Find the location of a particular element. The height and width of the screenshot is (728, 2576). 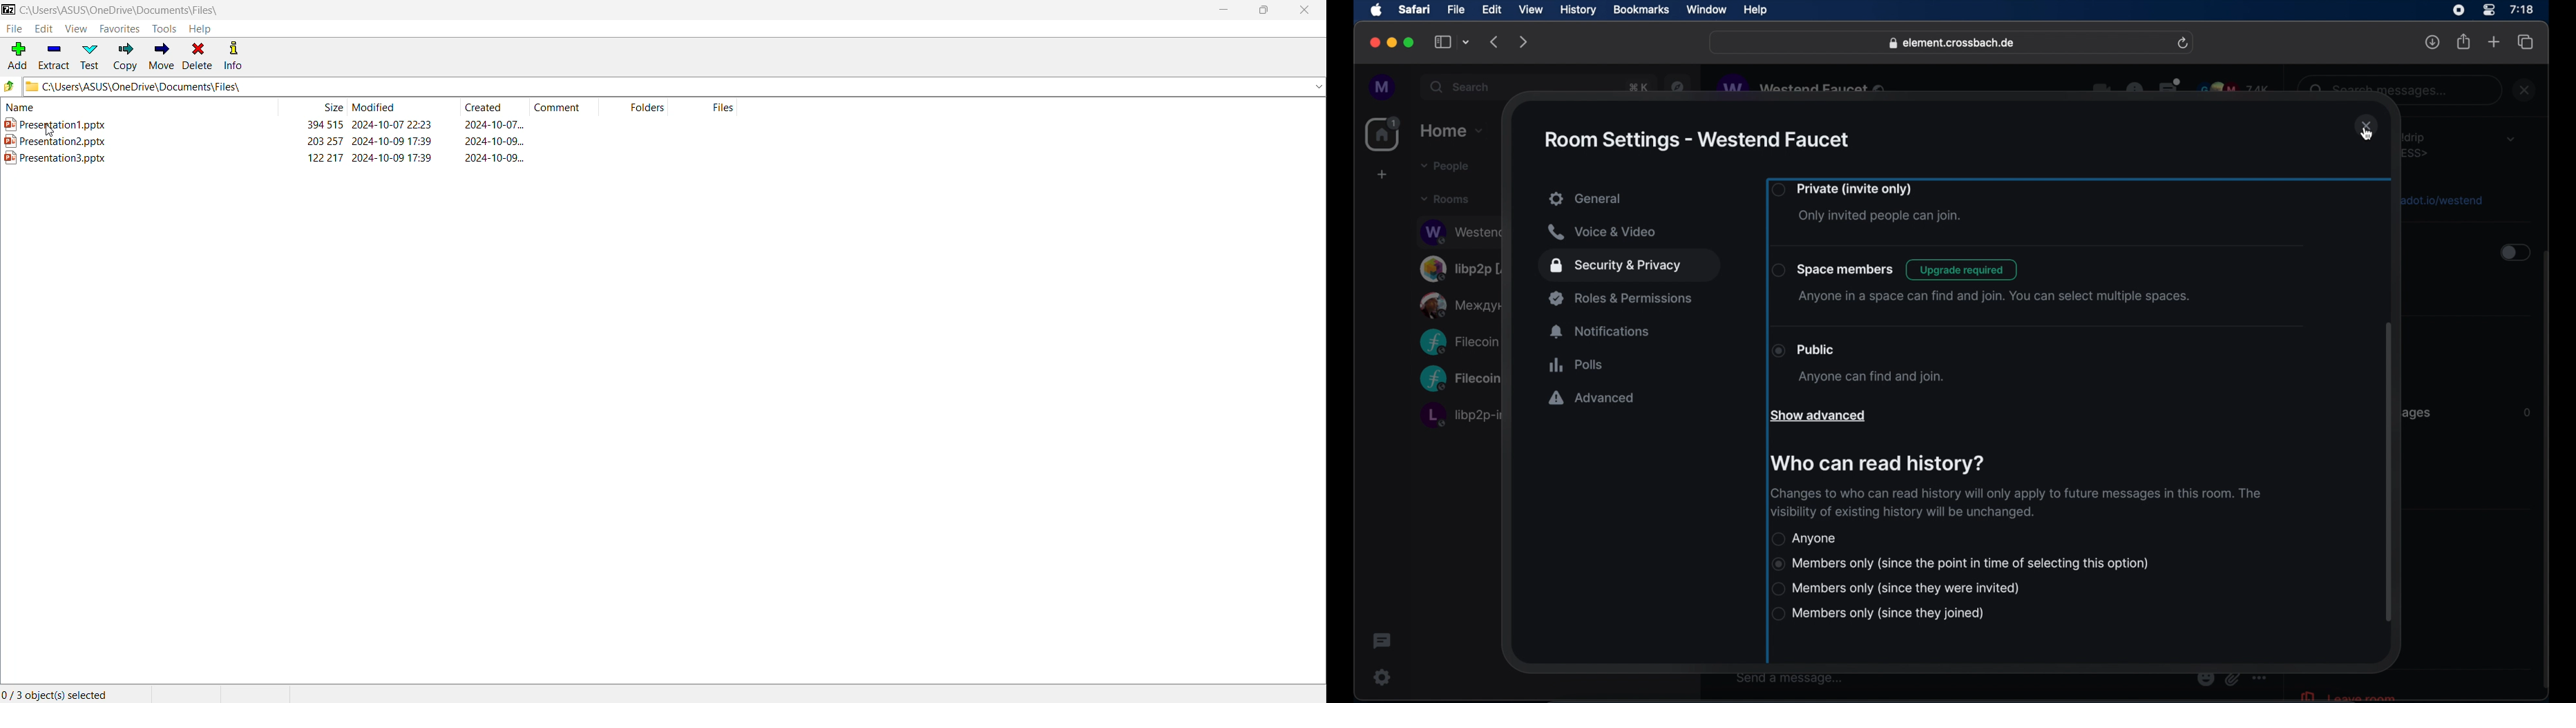

public is located at coordinates (1858, 364).